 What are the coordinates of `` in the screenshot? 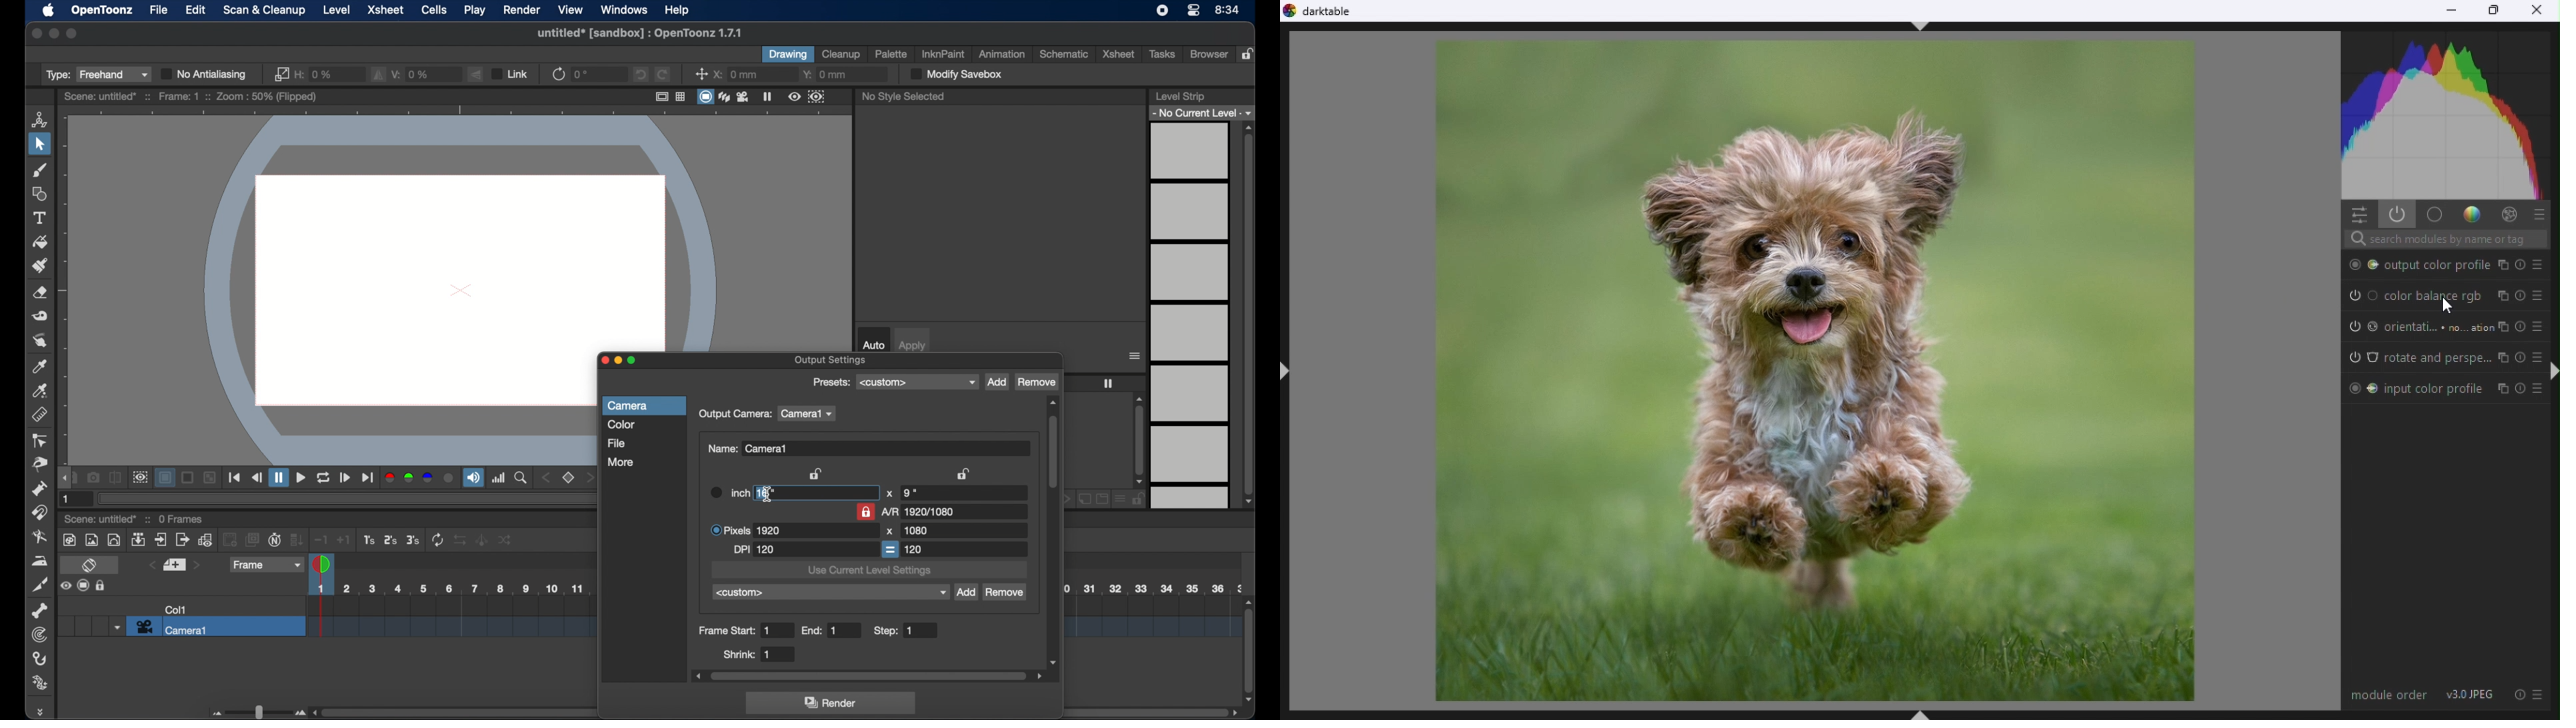 It's located at (211, 478).